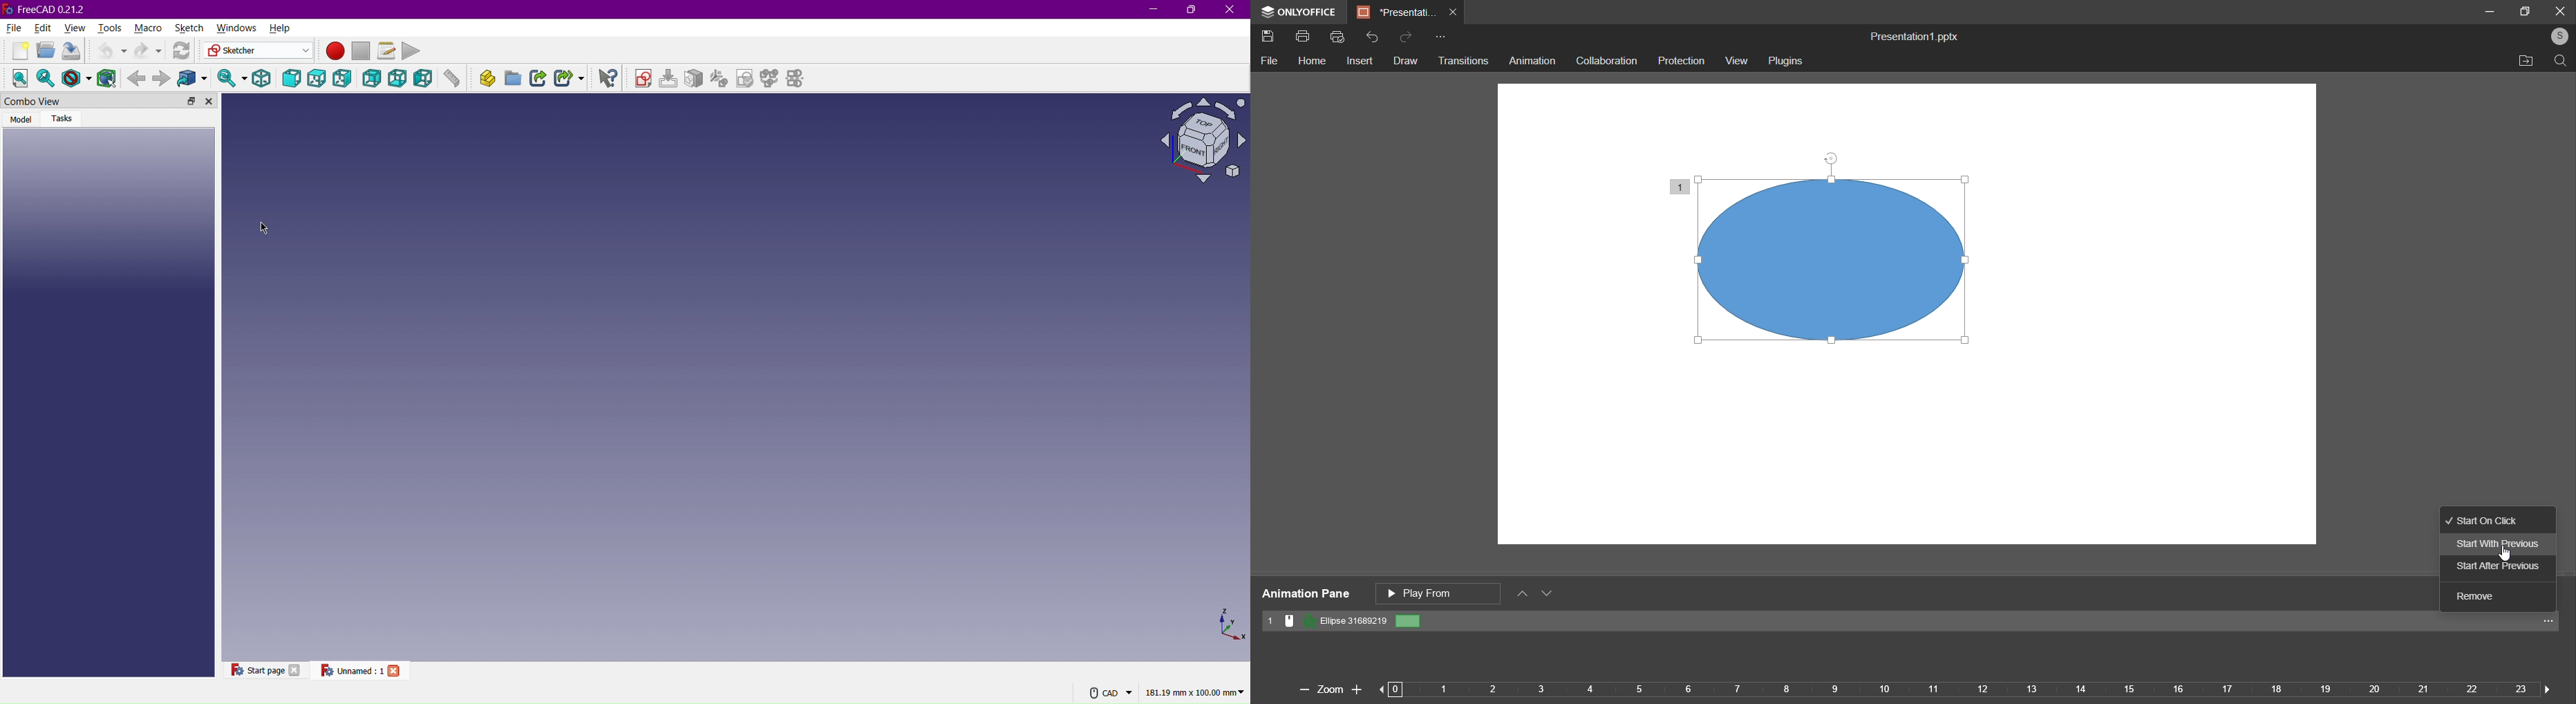 The image size is (2576, 728). What do you see at coordinates (44, 26) in the screenshot?
I see `Edit` at bounding box center [44, 26].